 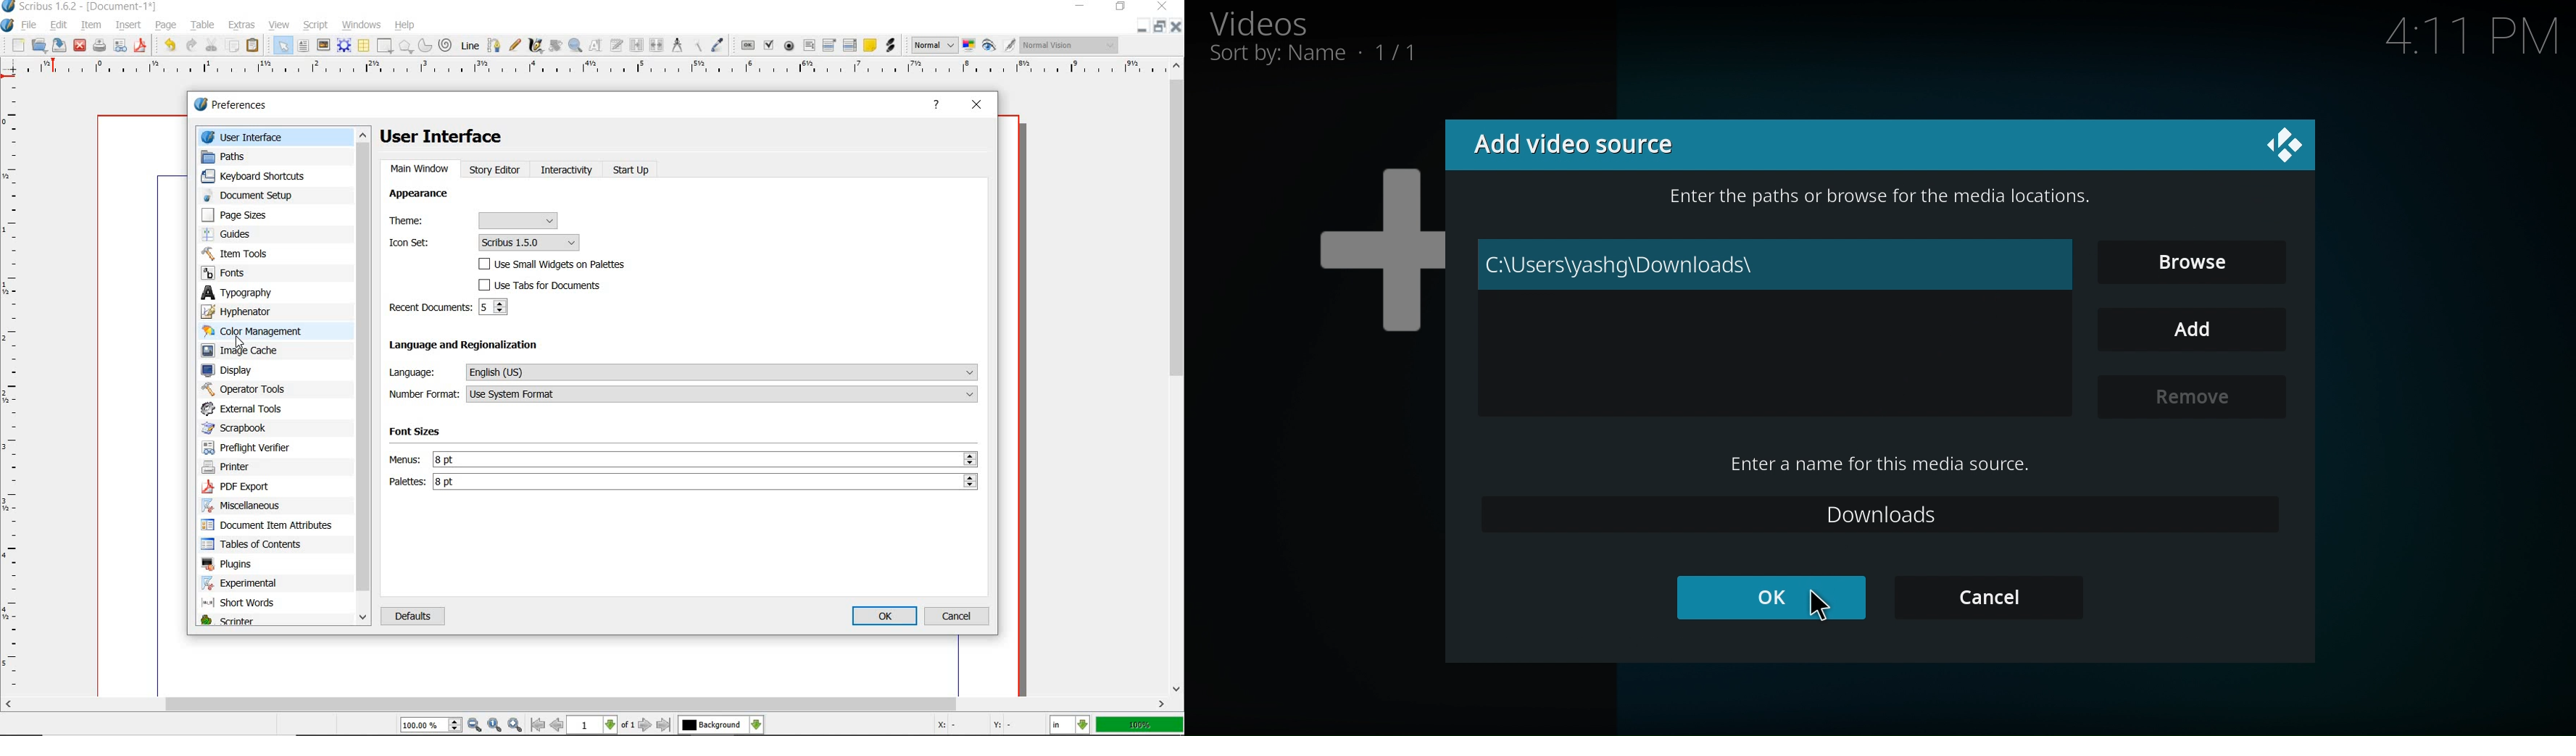 I want to click on move to next or previous page, so click(x=600, y=725).